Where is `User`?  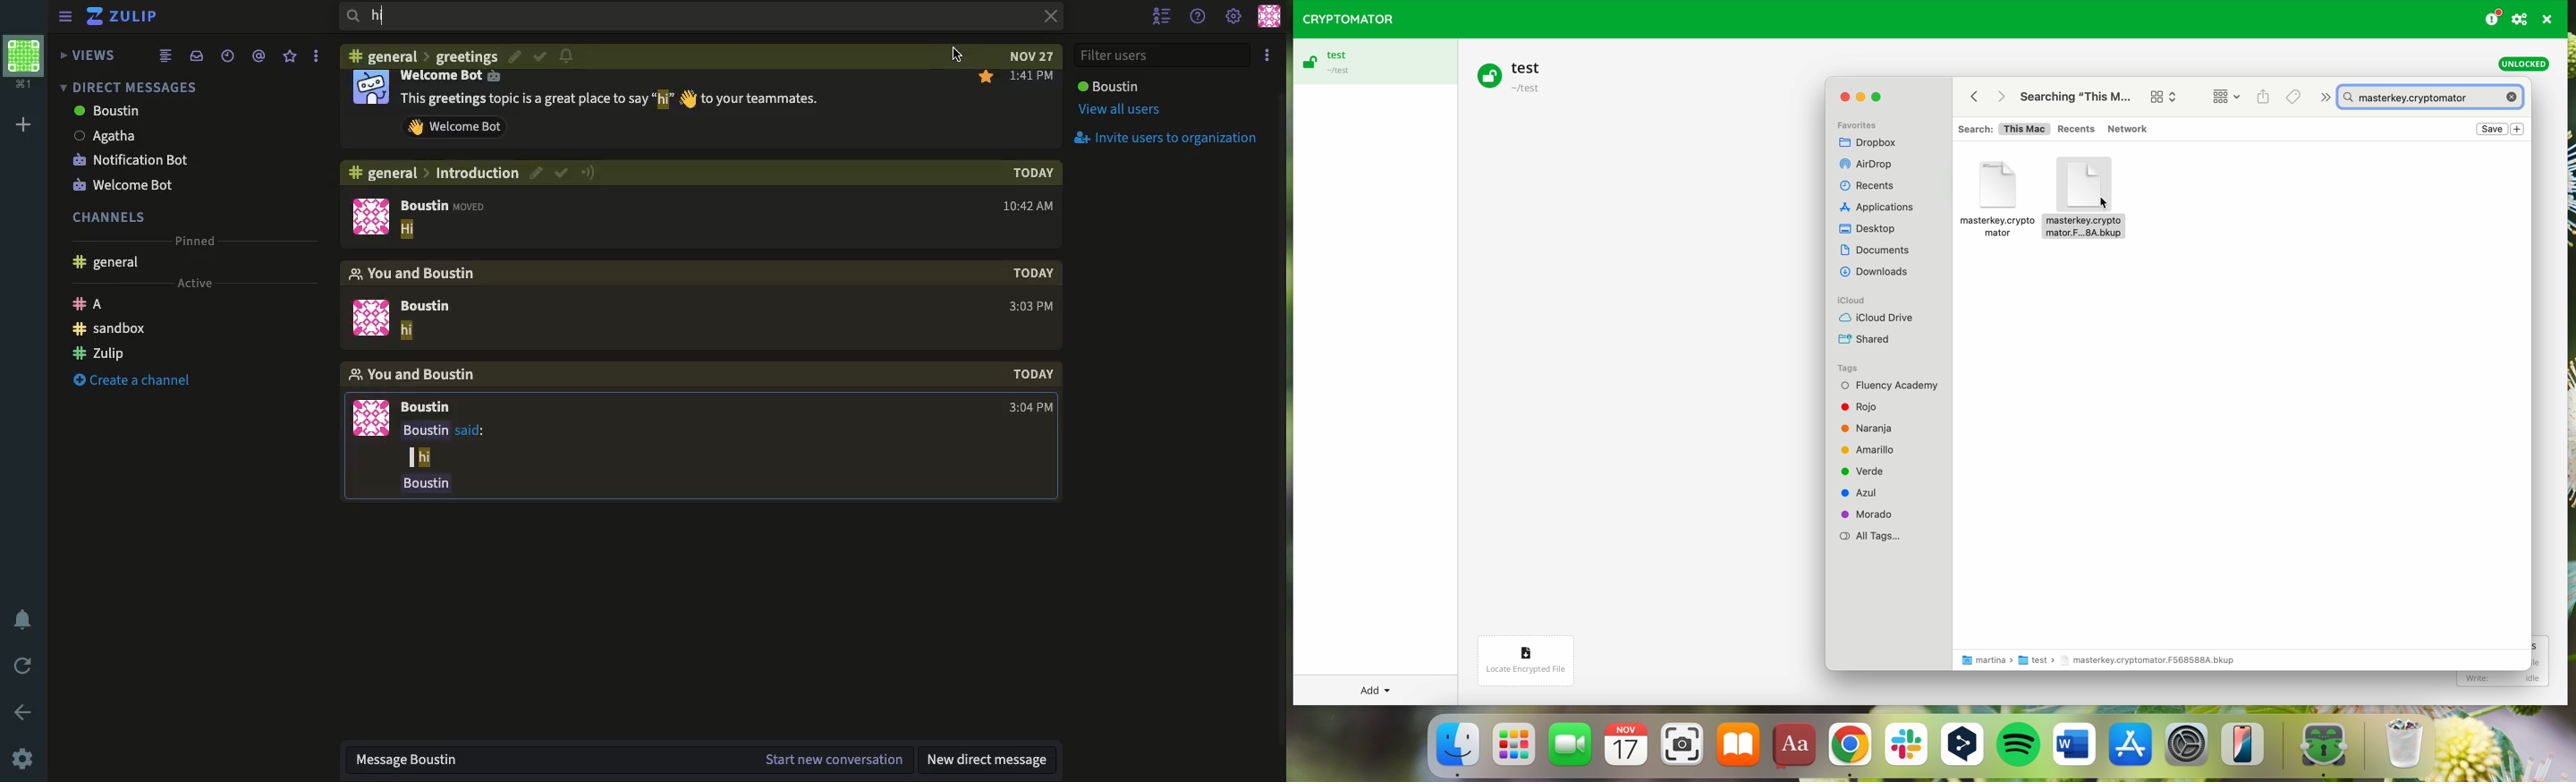 User is located at coordinates (1107, 86).